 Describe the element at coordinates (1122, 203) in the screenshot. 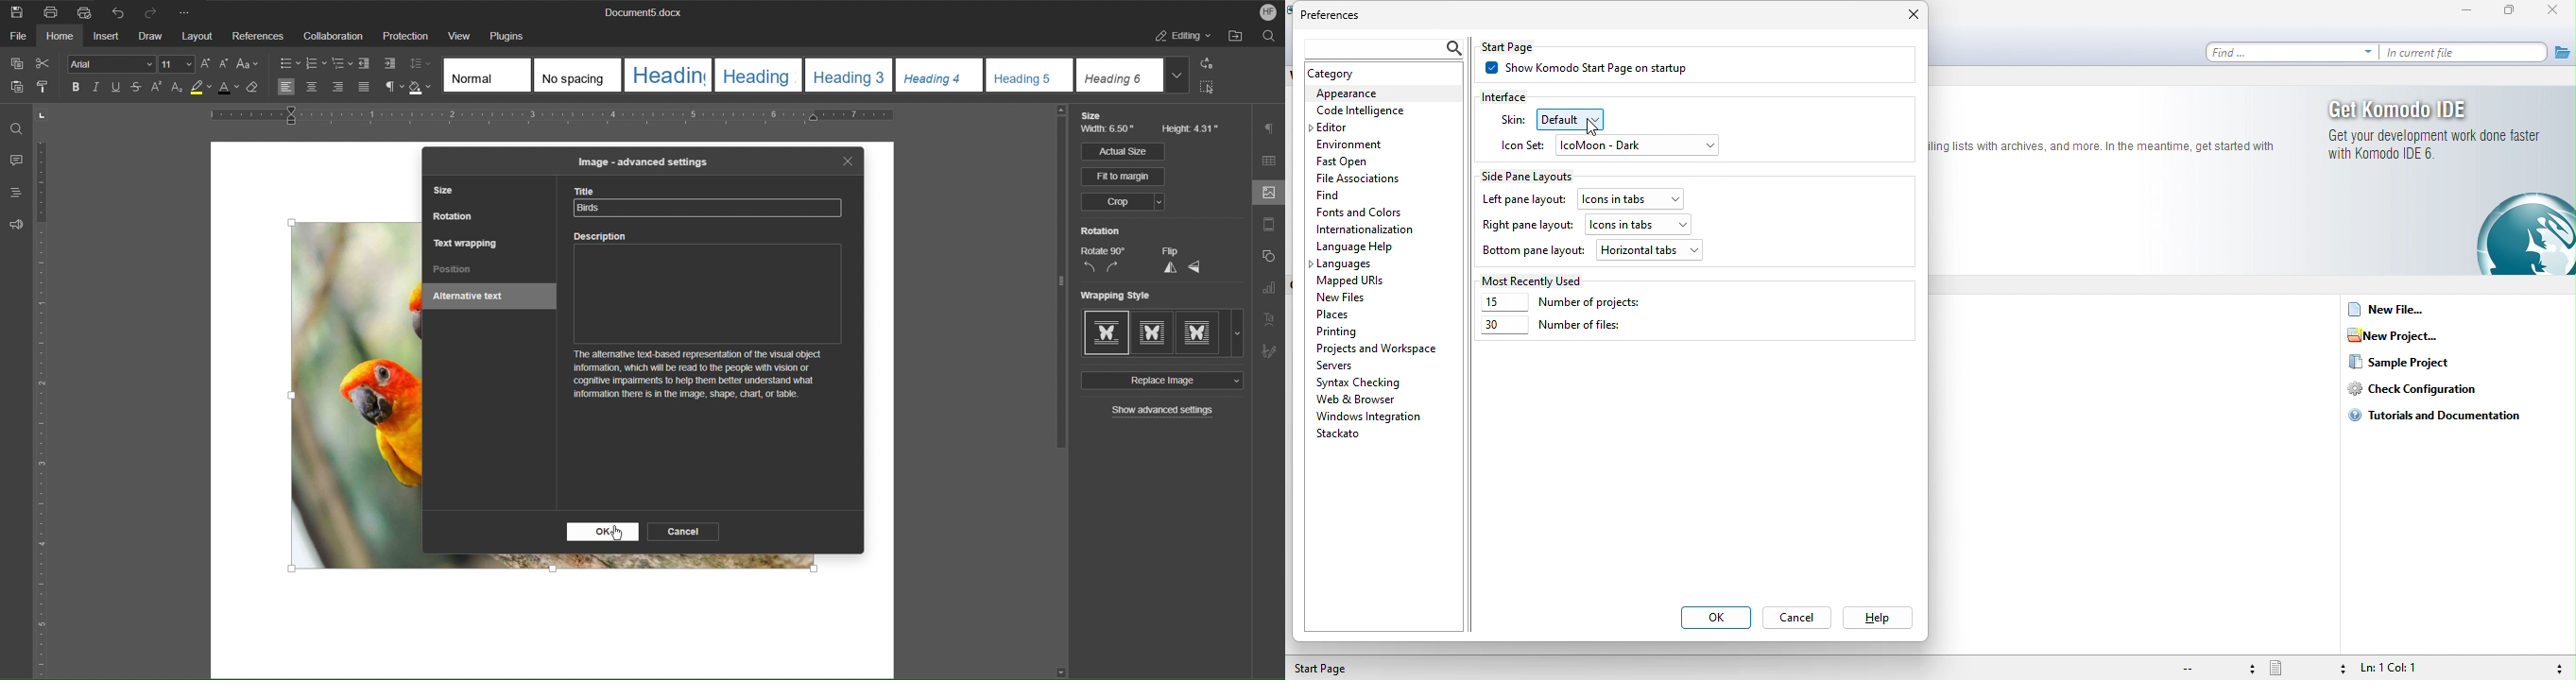

I see `Crop` at that location.